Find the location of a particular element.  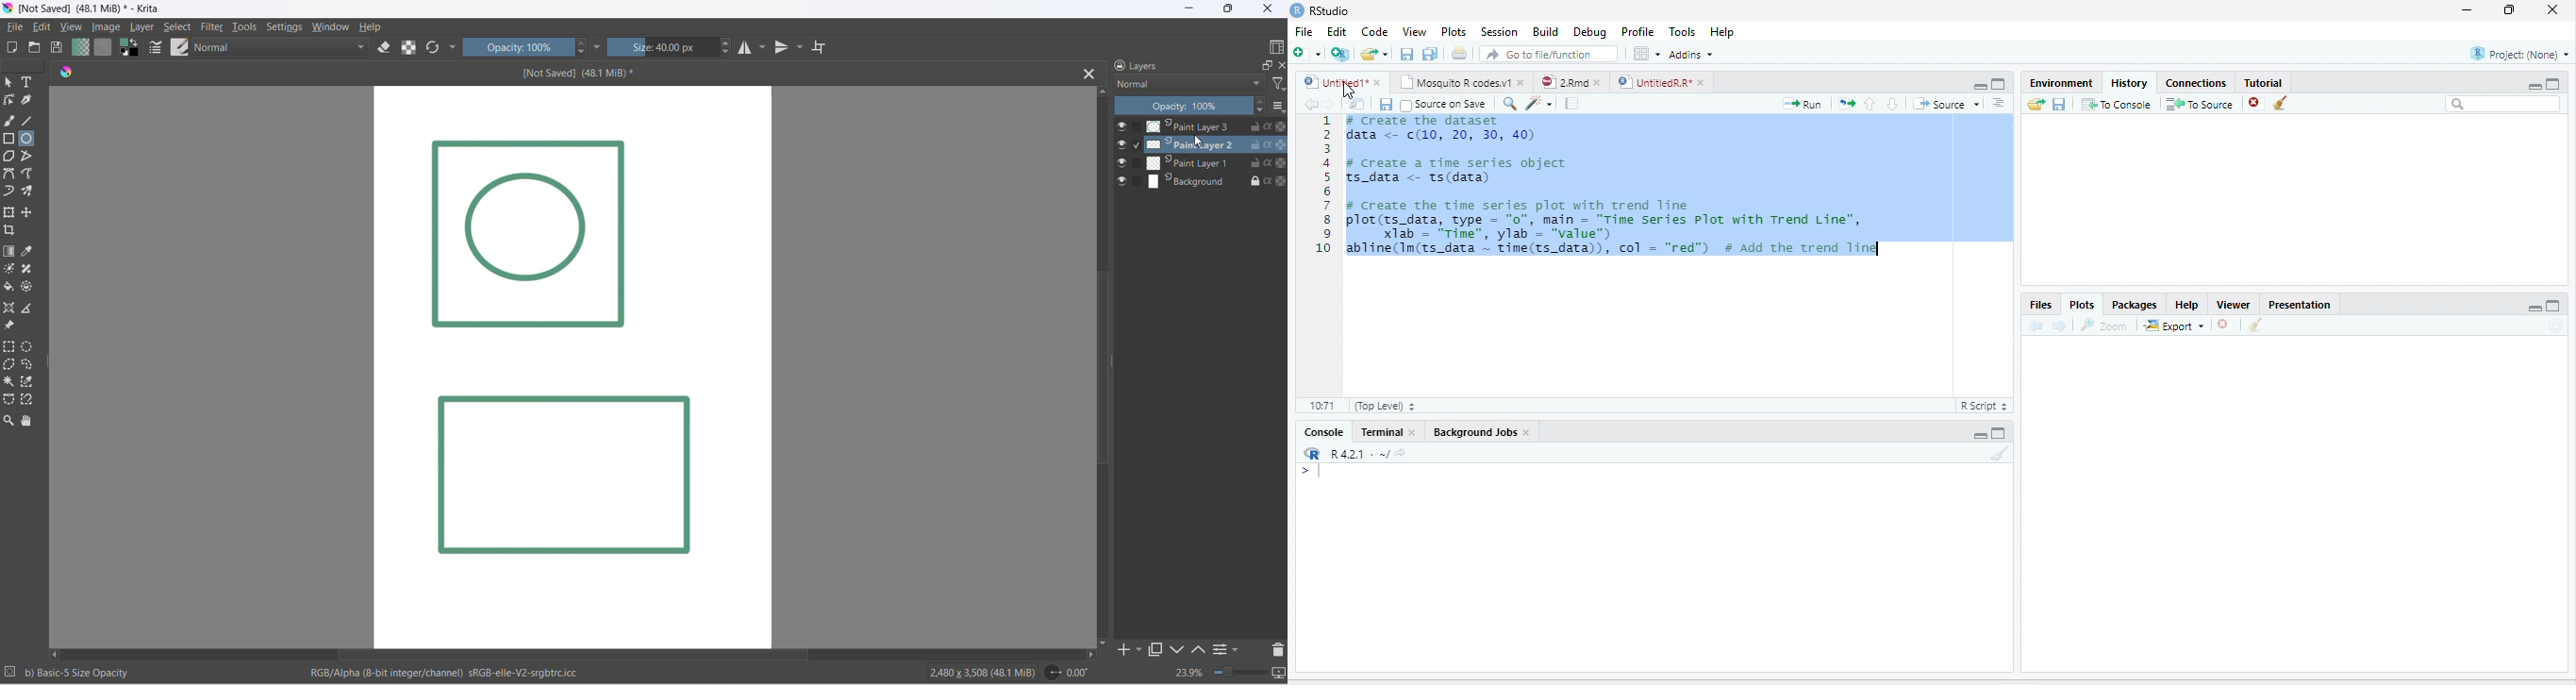

Help is located at coordinates (2187, 305).